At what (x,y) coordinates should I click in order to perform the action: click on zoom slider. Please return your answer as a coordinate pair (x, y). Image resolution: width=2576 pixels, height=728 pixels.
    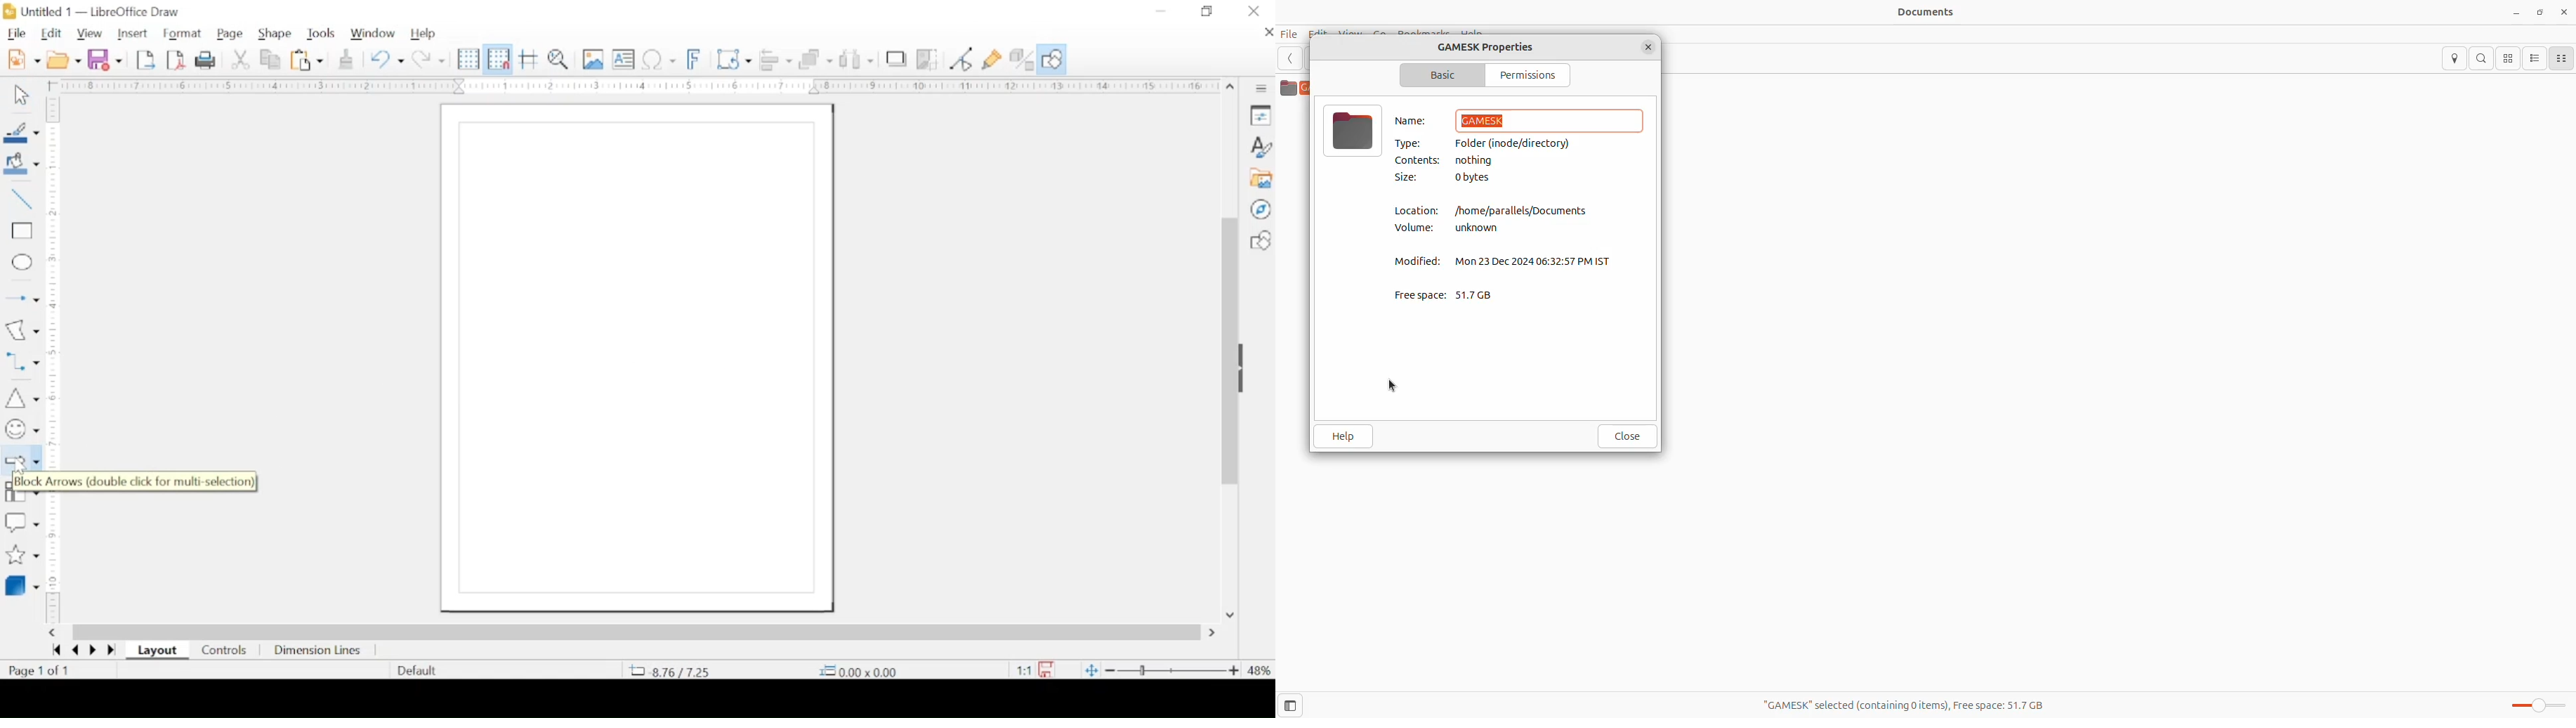
    Looking at the image, I should click on (1172, 671).